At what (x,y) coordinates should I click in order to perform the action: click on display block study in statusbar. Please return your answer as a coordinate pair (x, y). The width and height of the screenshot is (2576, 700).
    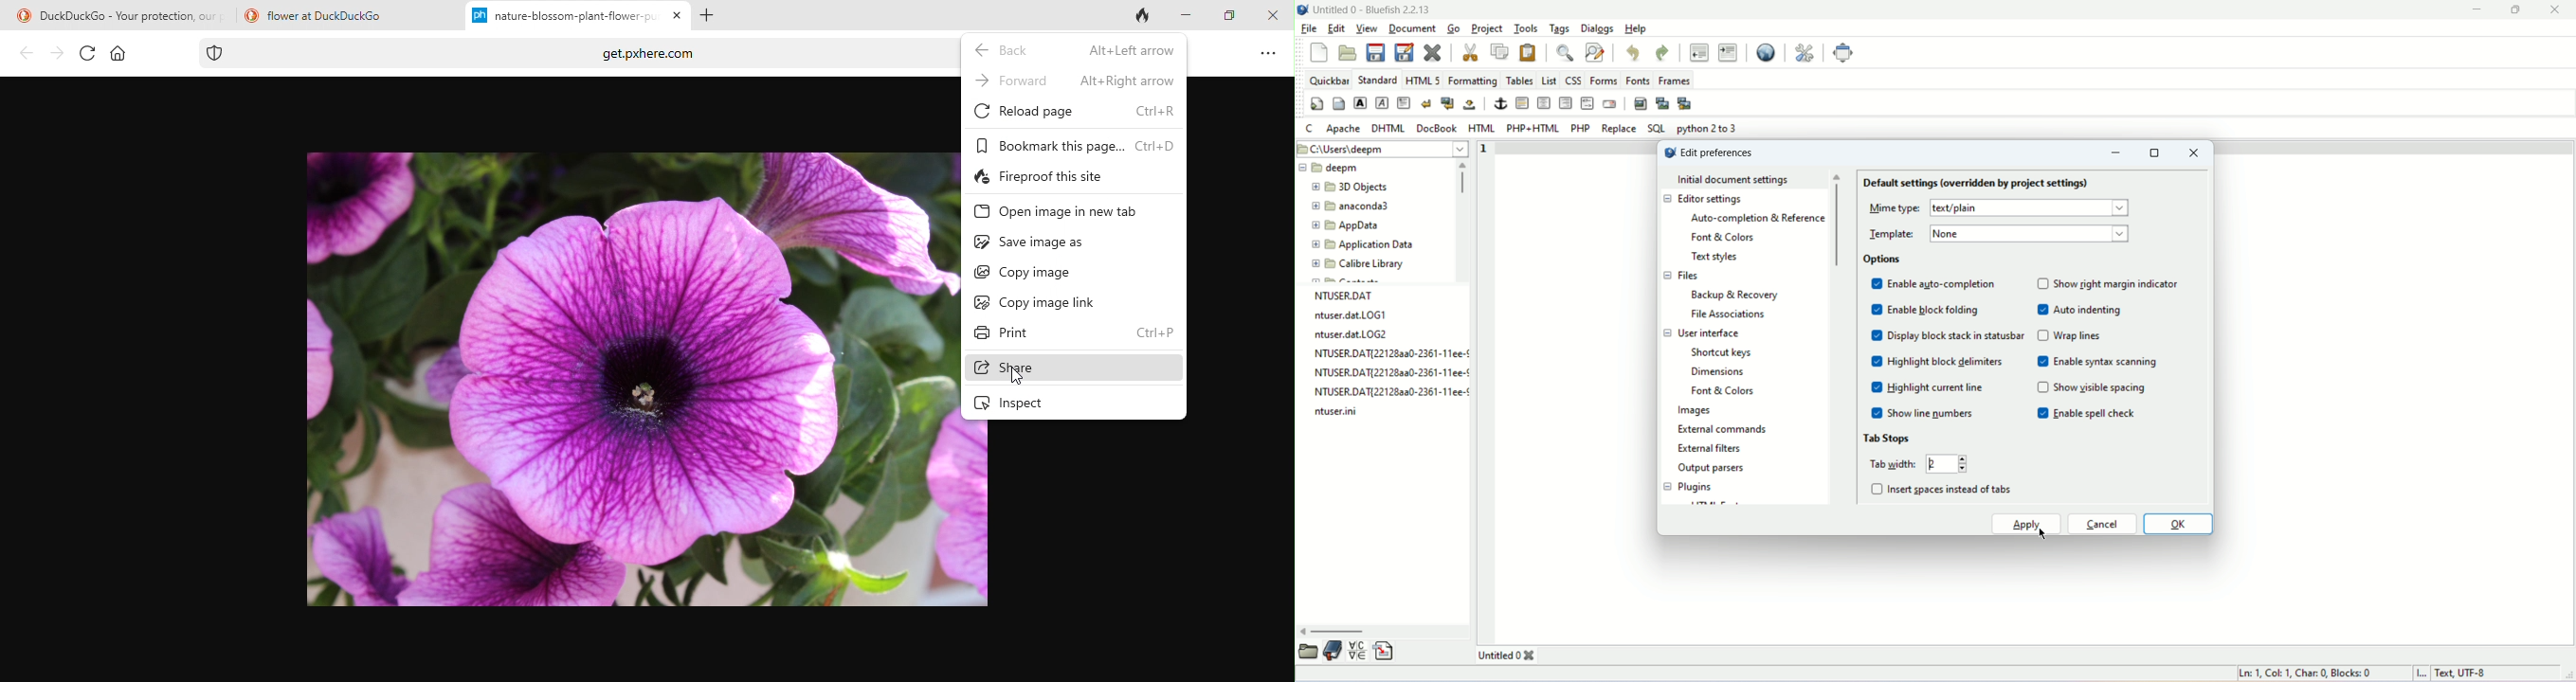
    Looking at the image, I should click on (1957, 335).